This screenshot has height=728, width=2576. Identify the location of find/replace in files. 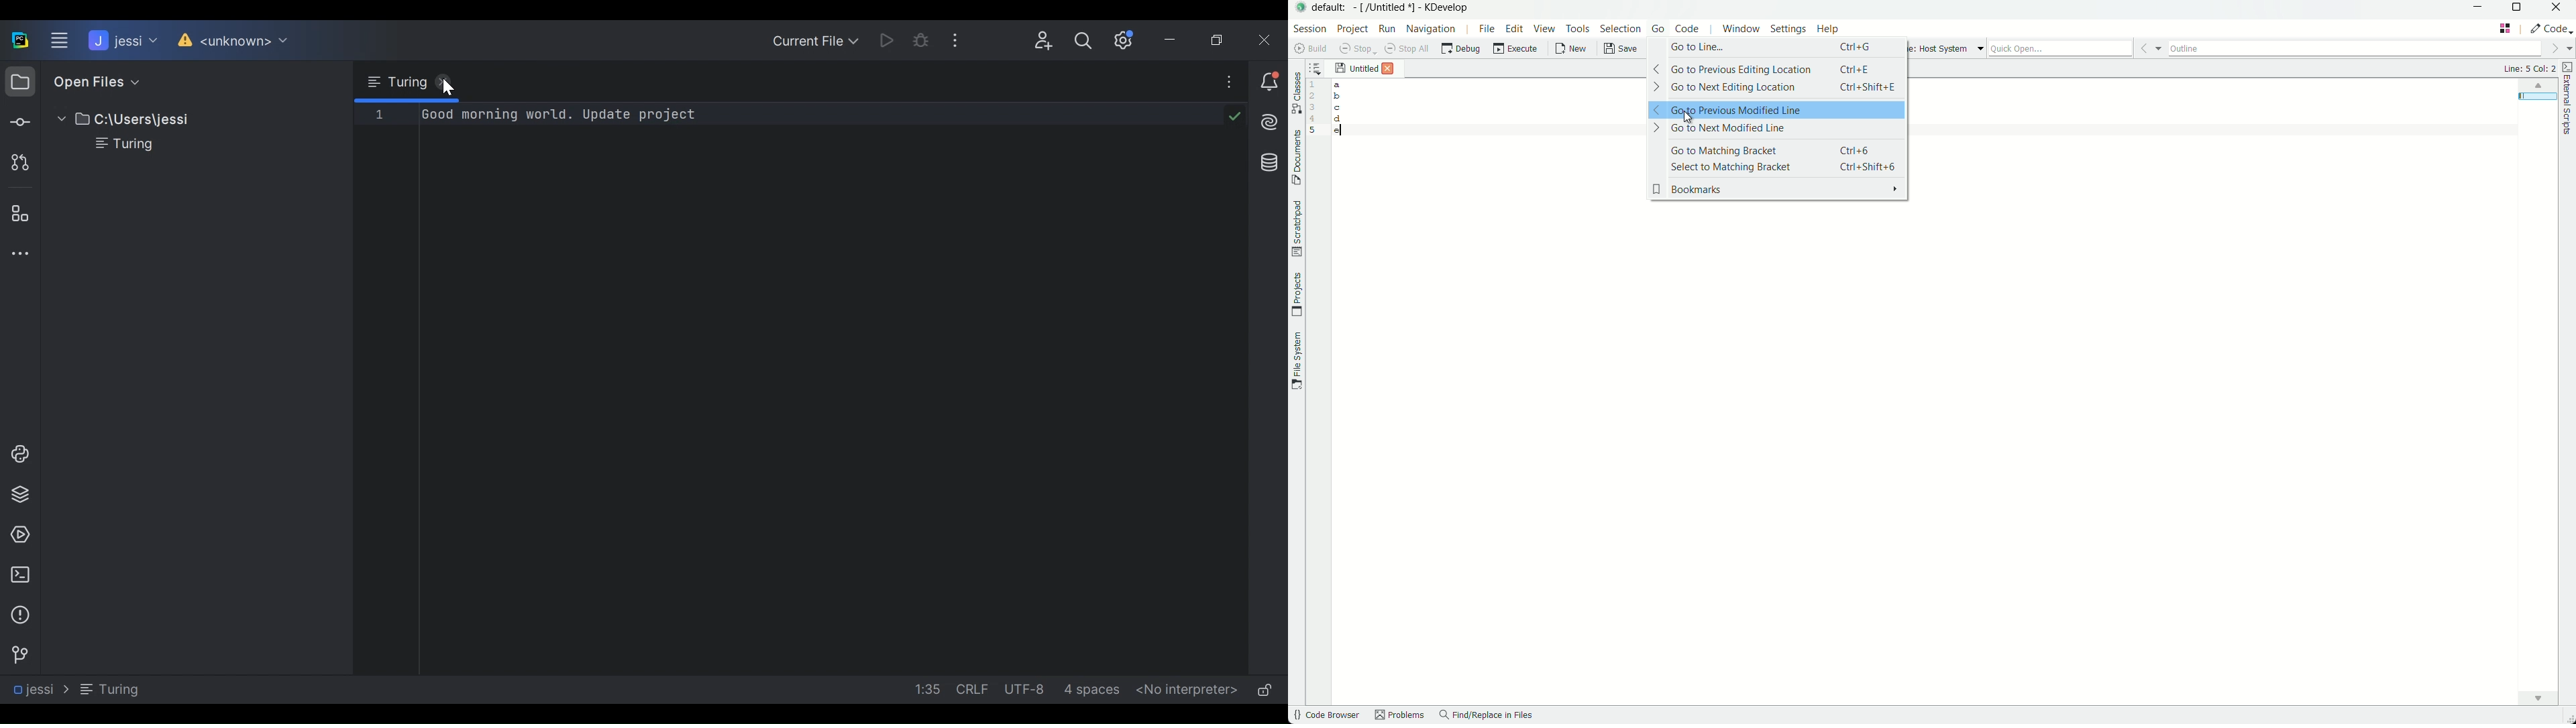
(1489, 717).